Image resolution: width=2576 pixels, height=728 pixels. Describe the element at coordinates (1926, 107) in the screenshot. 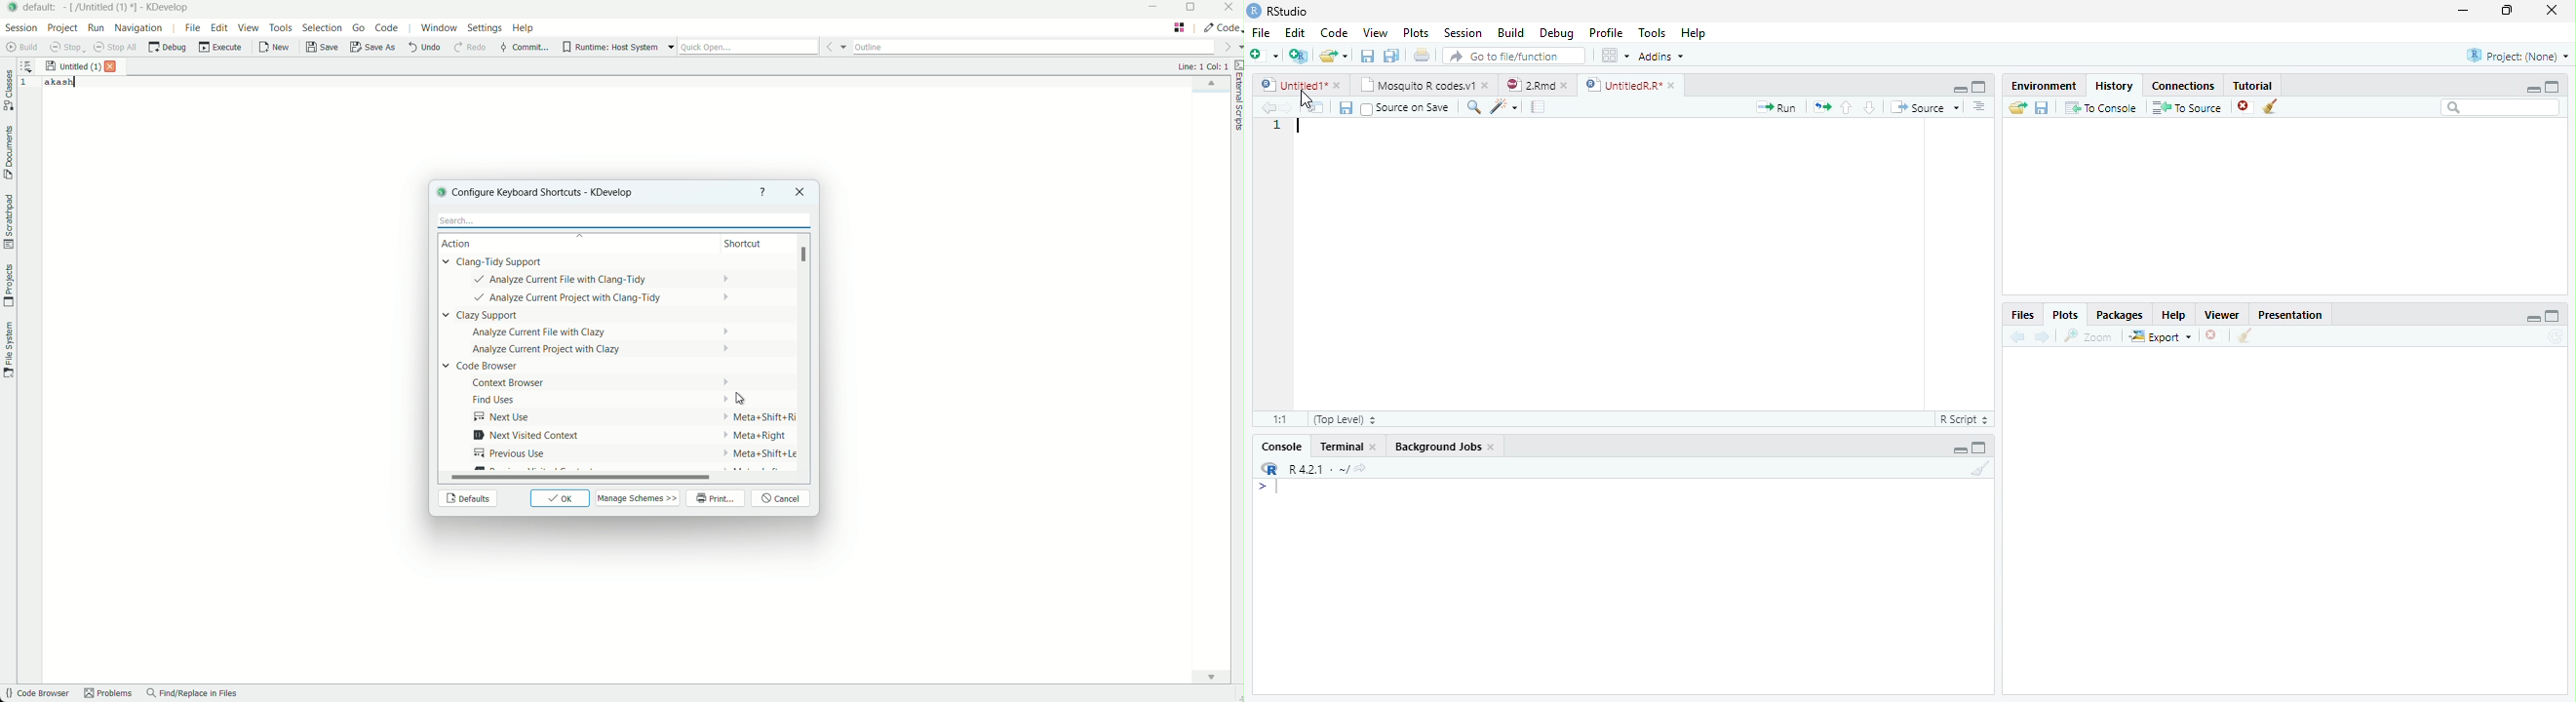

I see `Source` at that location.